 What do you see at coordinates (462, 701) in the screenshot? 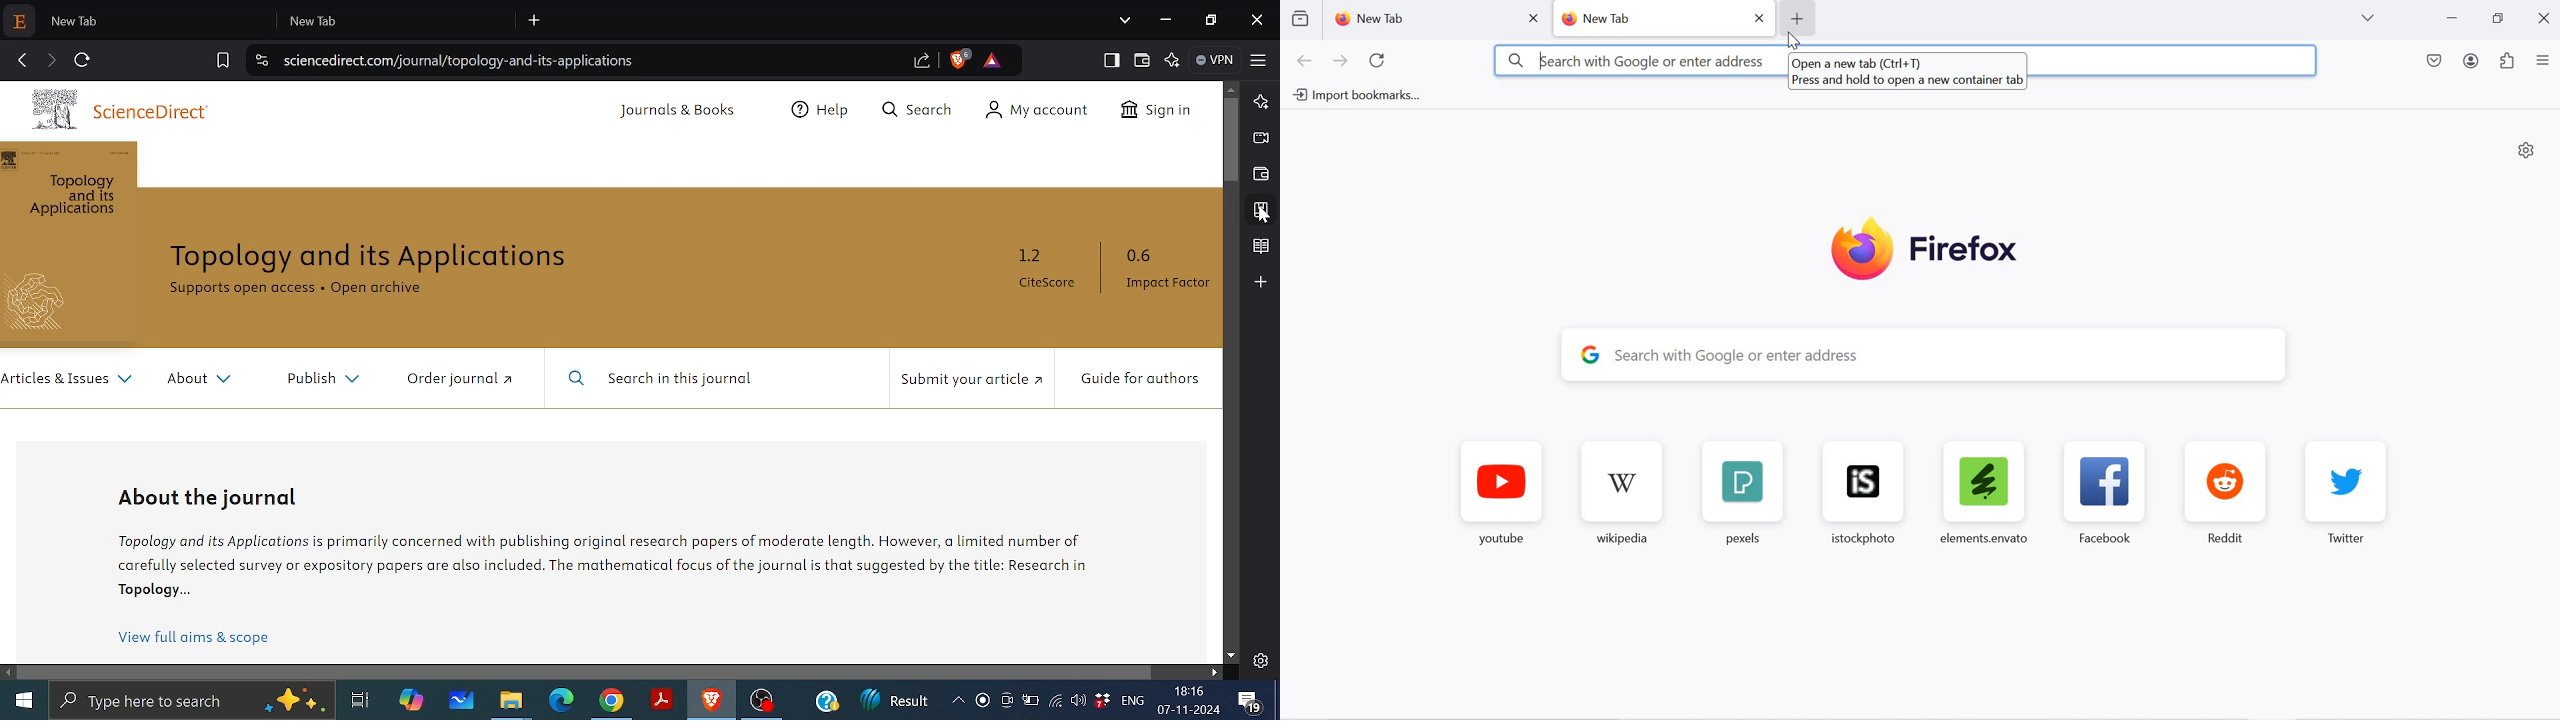
I see `whiteboard` at bounding box center [462, 701].